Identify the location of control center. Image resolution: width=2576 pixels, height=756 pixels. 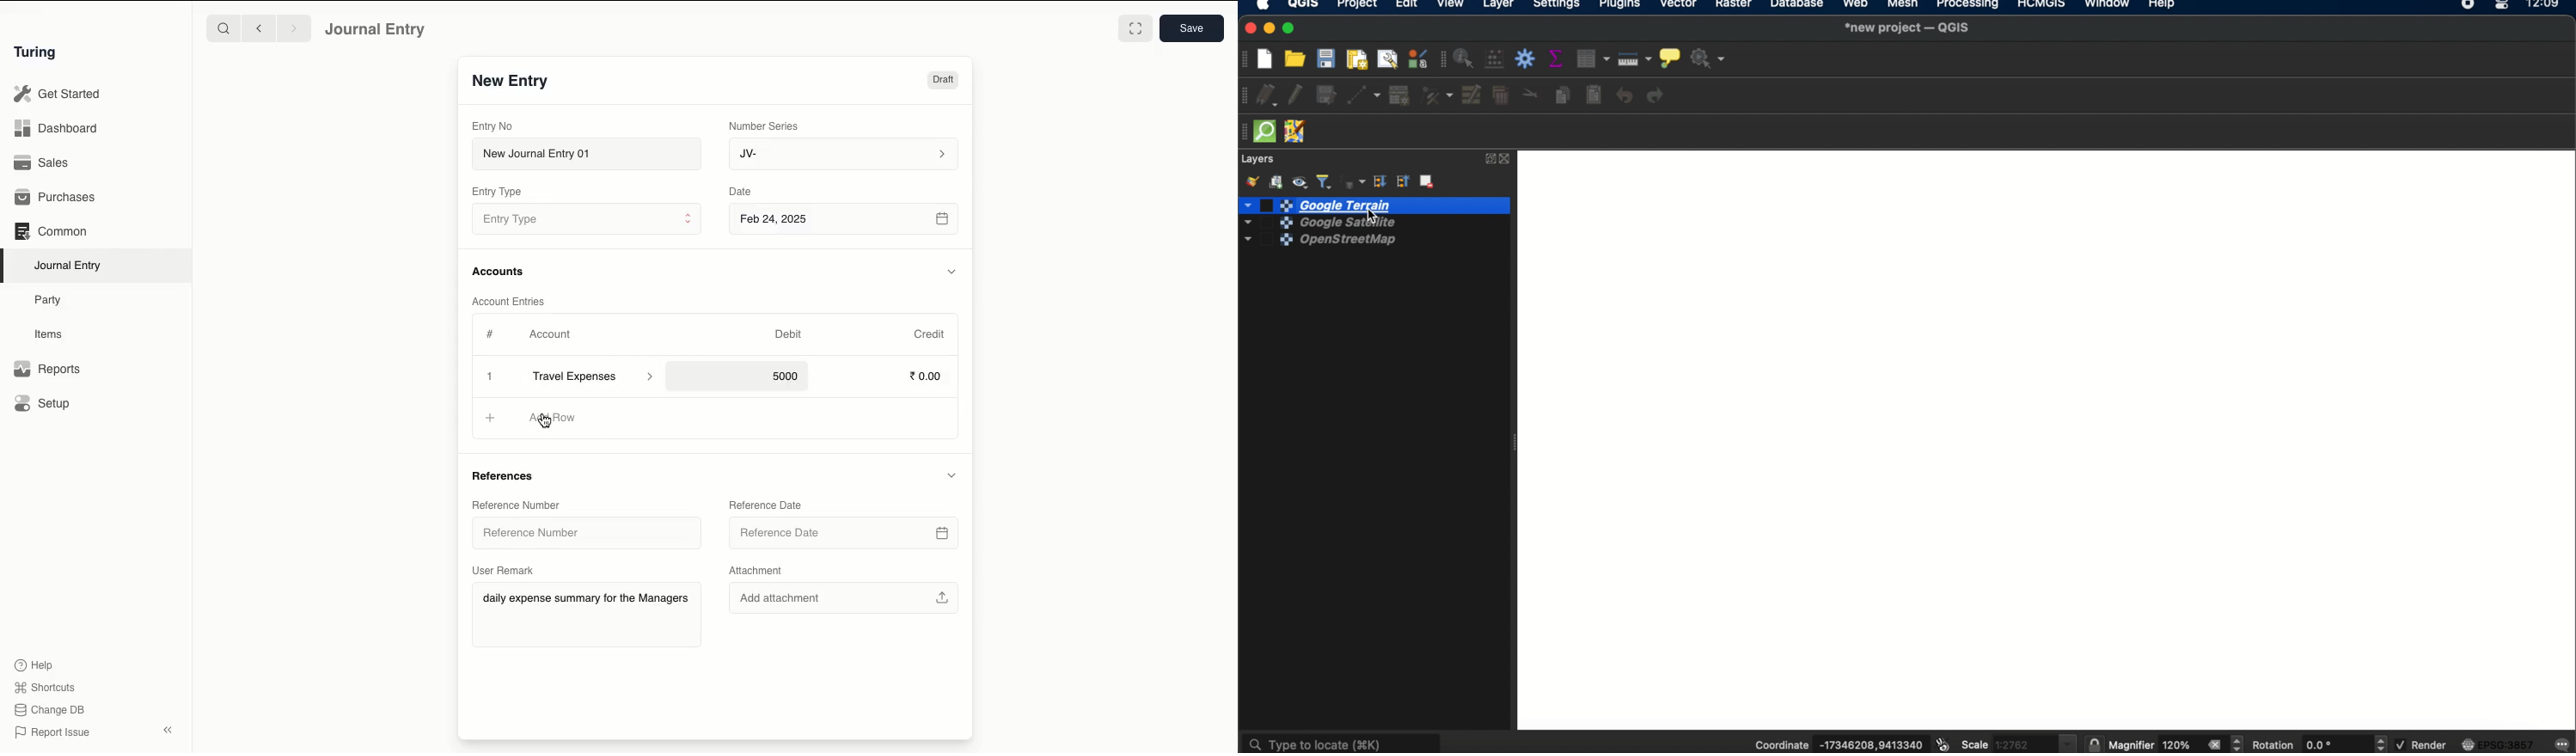
(2504, 6).